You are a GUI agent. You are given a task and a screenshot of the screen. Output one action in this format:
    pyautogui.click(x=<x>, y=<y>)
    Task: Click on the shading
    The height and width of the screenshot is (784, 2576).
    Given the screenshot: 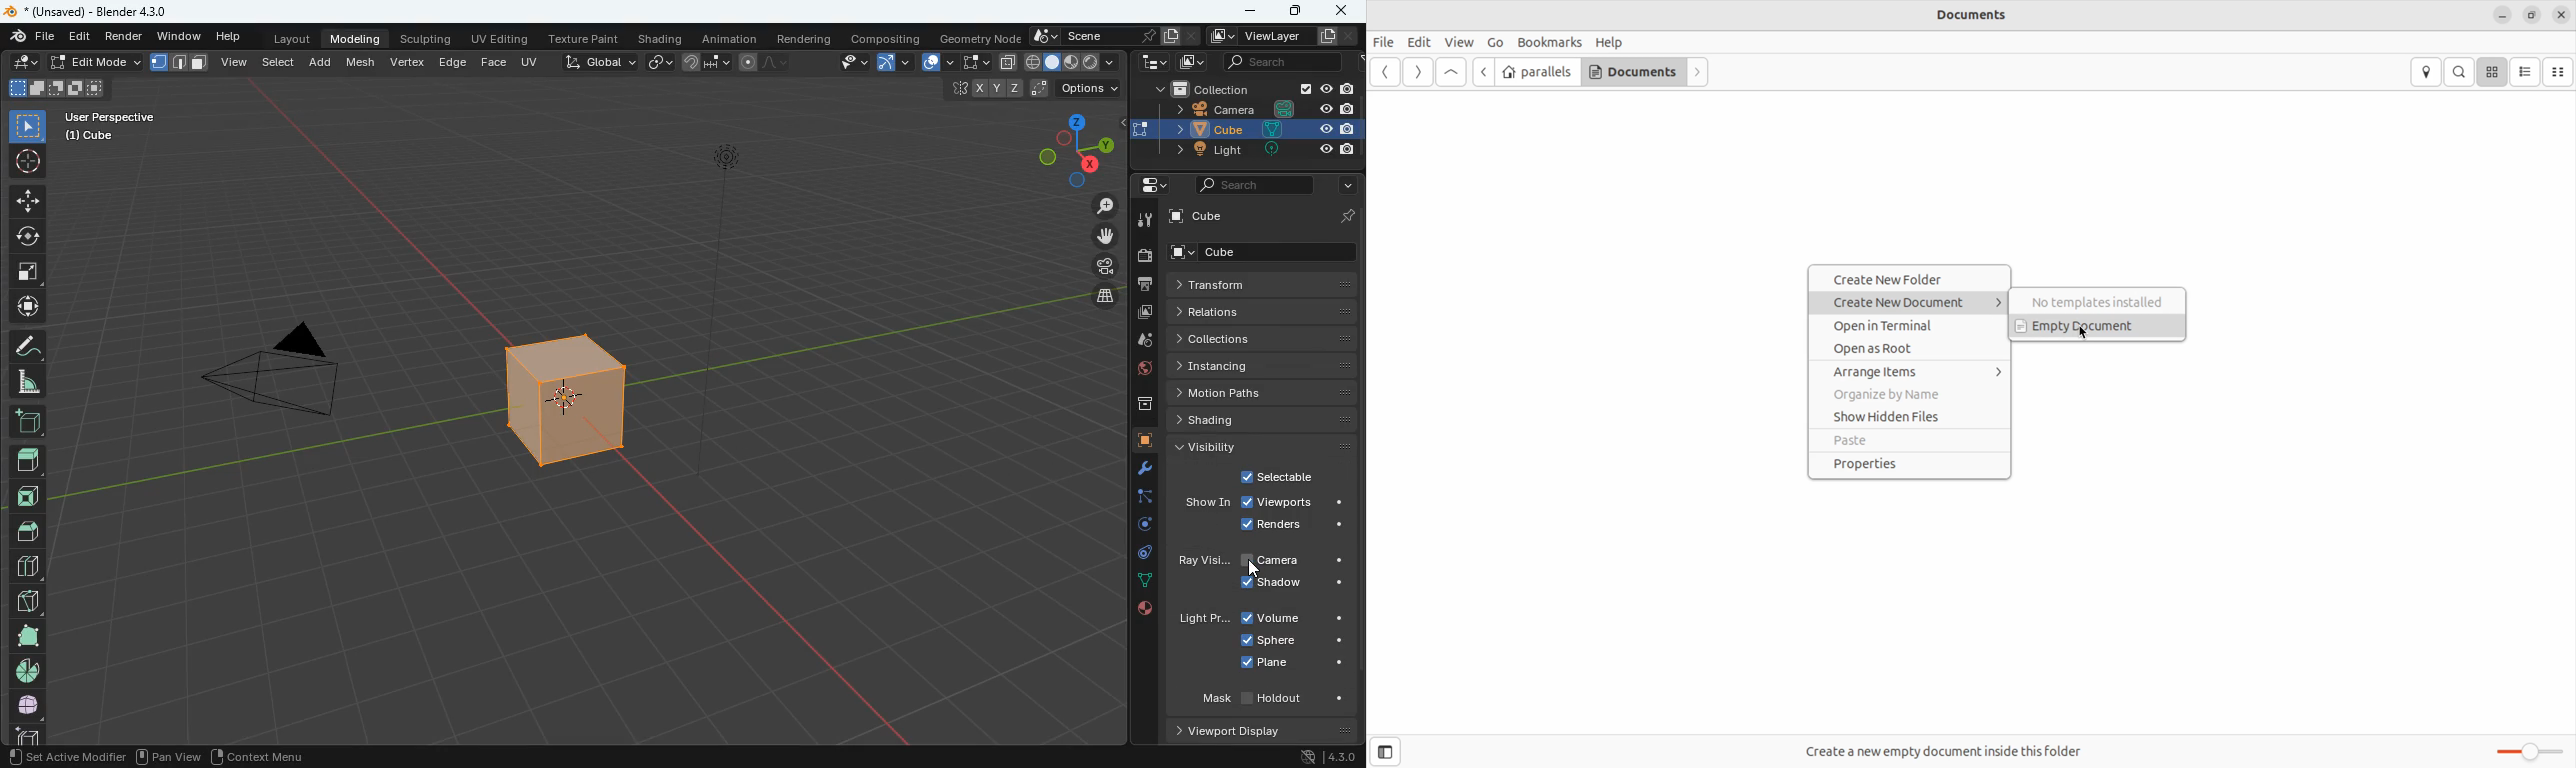 What is the action you would take?
    pyautogui.click(x=1264, y=419)
    